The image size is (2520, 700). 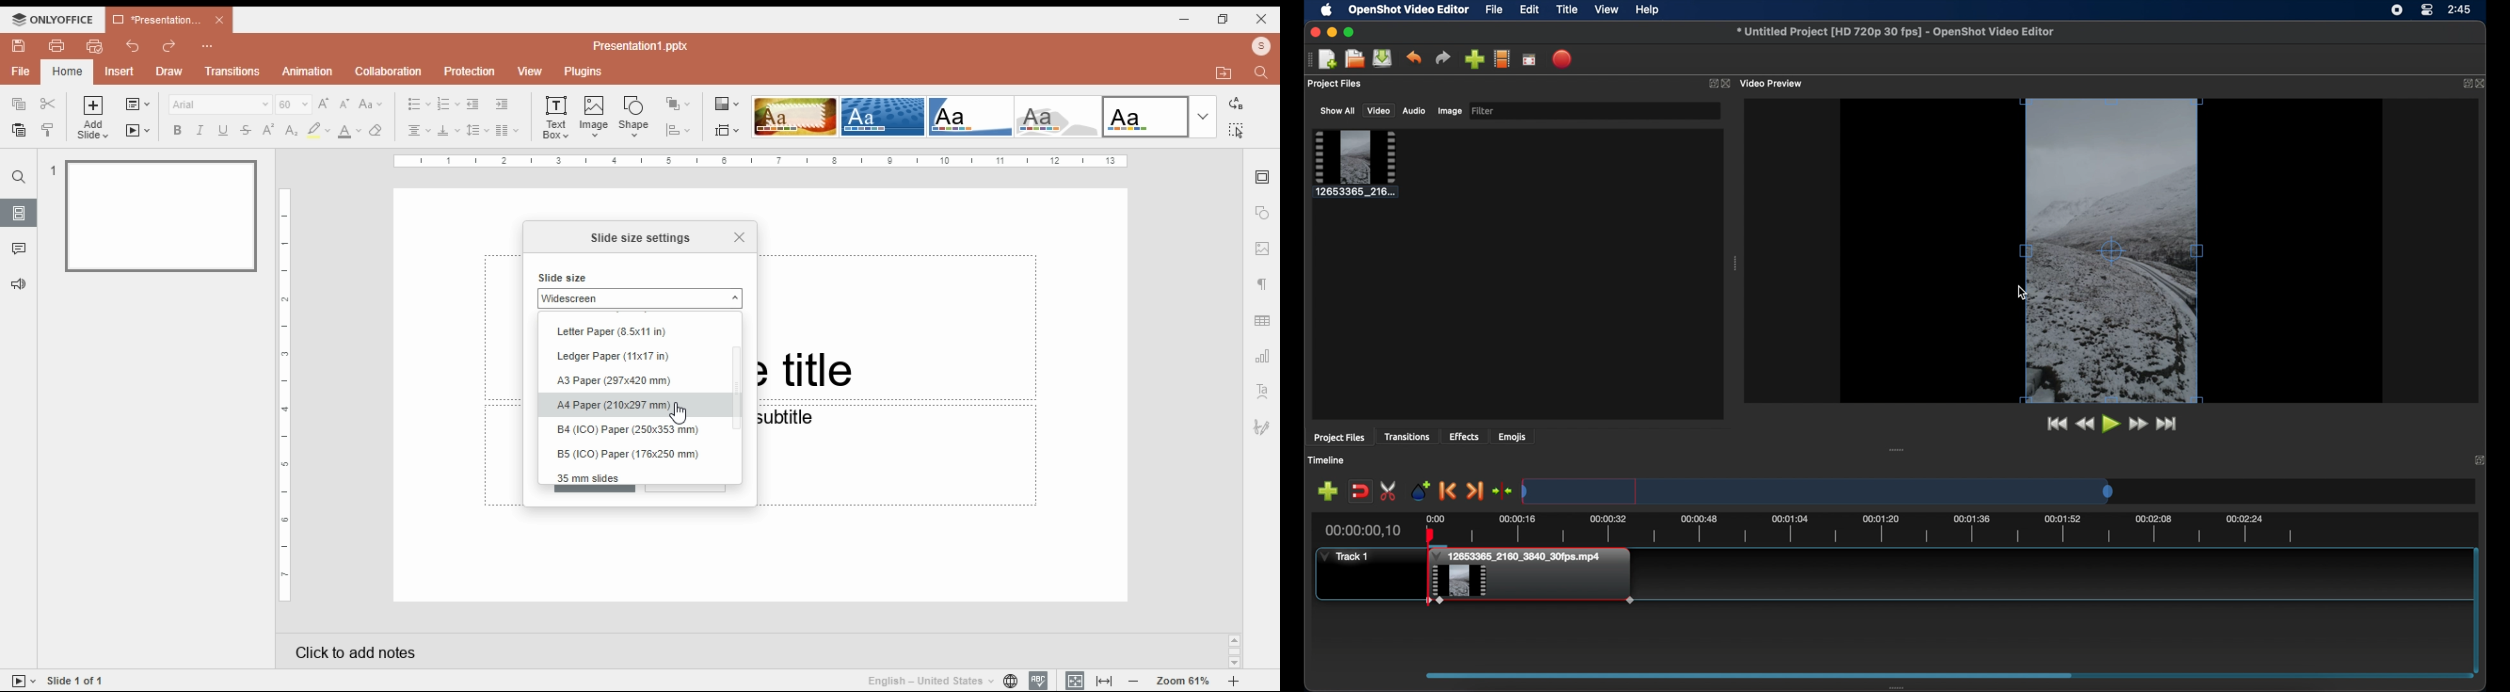 What do you see at coordinates (617, 380) in the screenshot?
I see `A3 Paper (297x420 mm)` at bounding box center [617, 380].